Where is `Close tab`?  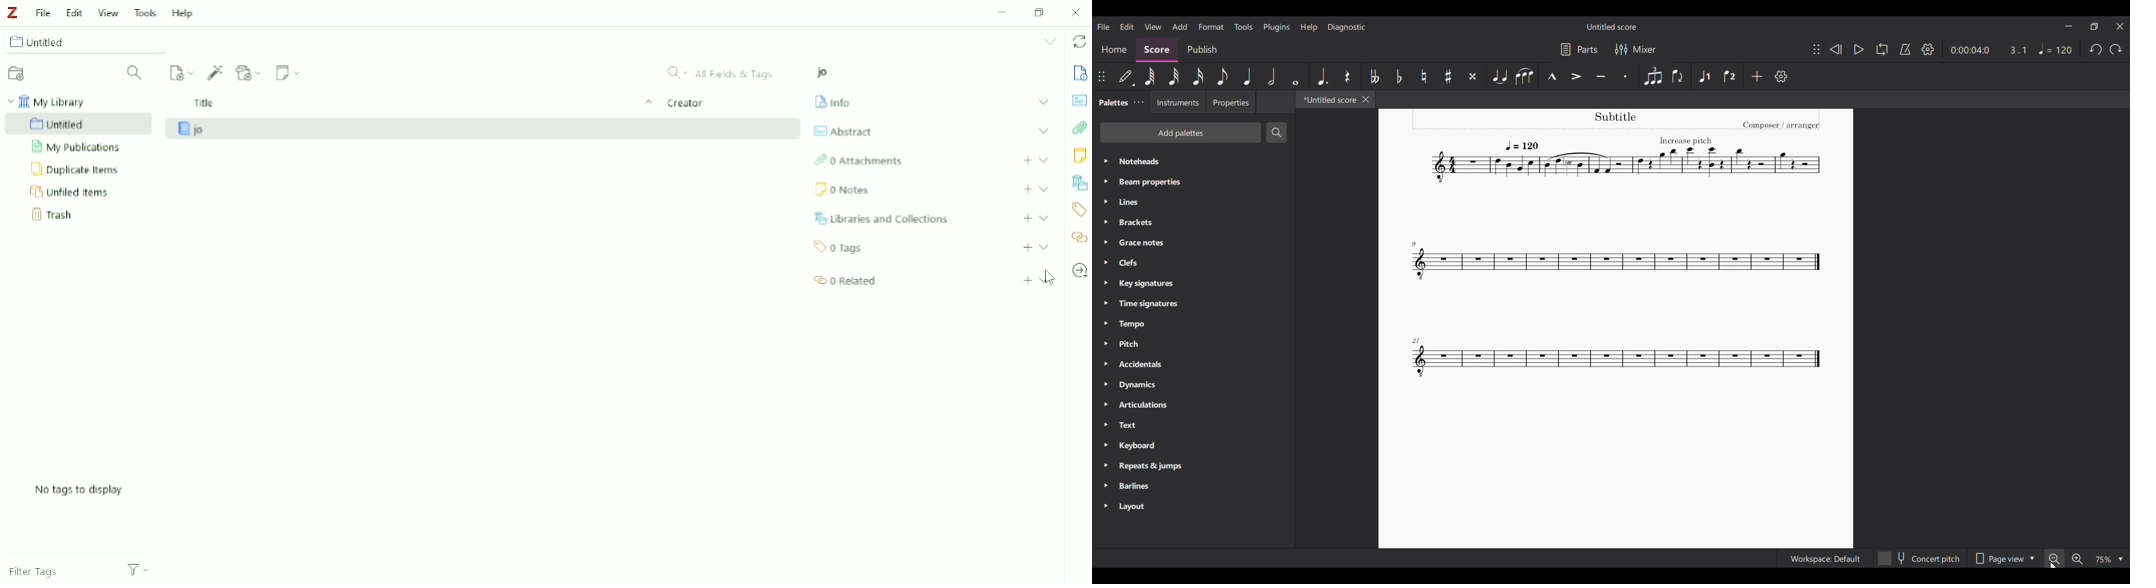 Close tab is located at coordinates (1366, 99).